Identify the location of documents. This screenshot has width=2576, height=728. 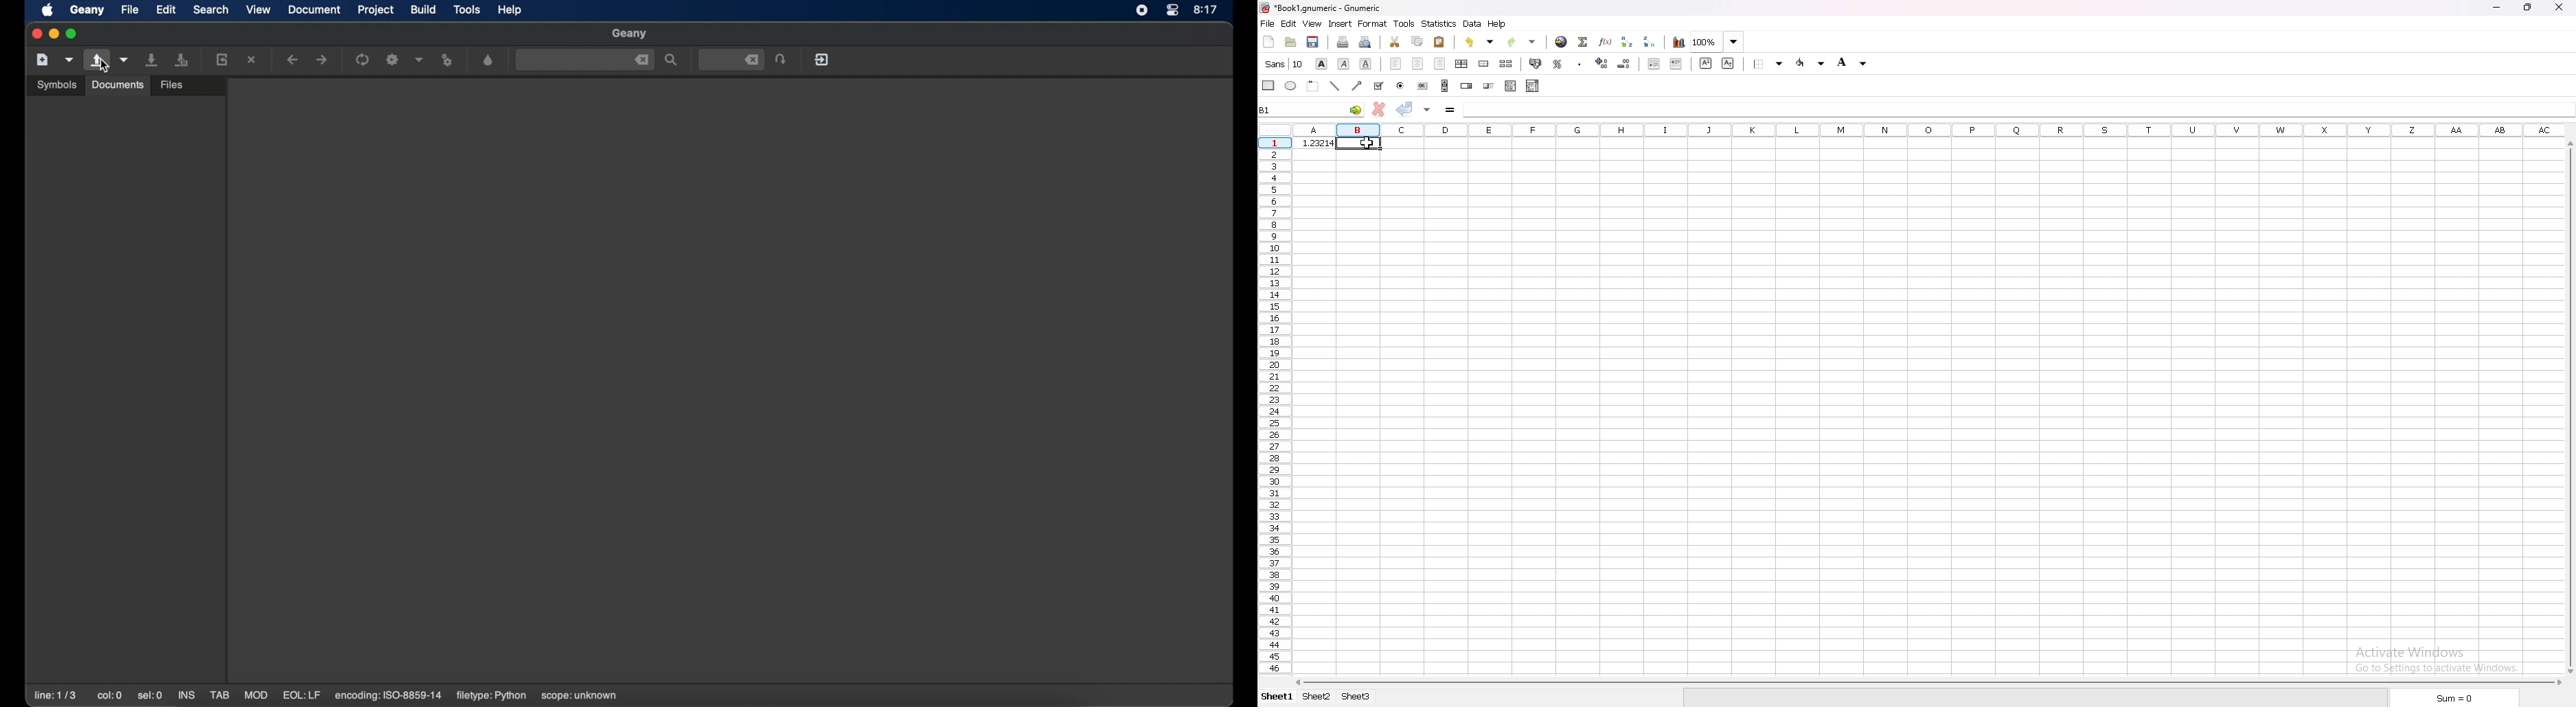
(118, 85).